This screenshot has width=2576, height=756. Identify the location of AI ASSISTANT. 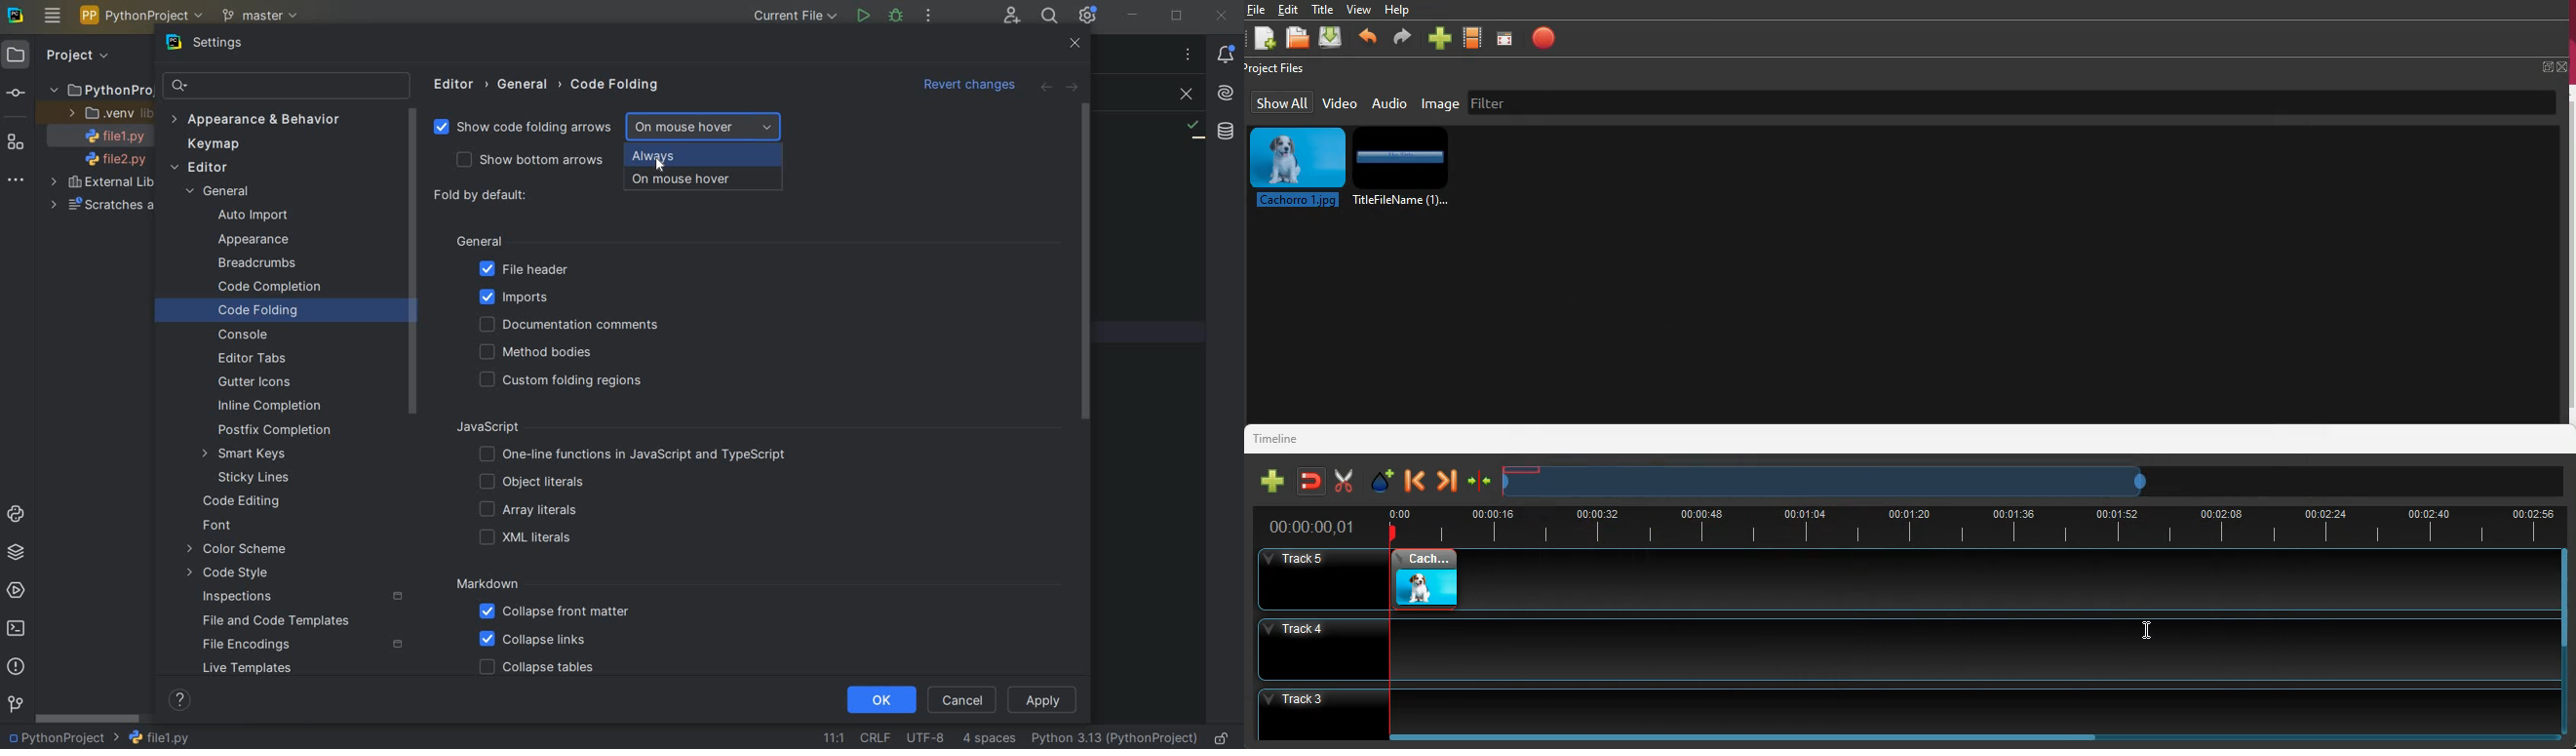
(1225, 94).